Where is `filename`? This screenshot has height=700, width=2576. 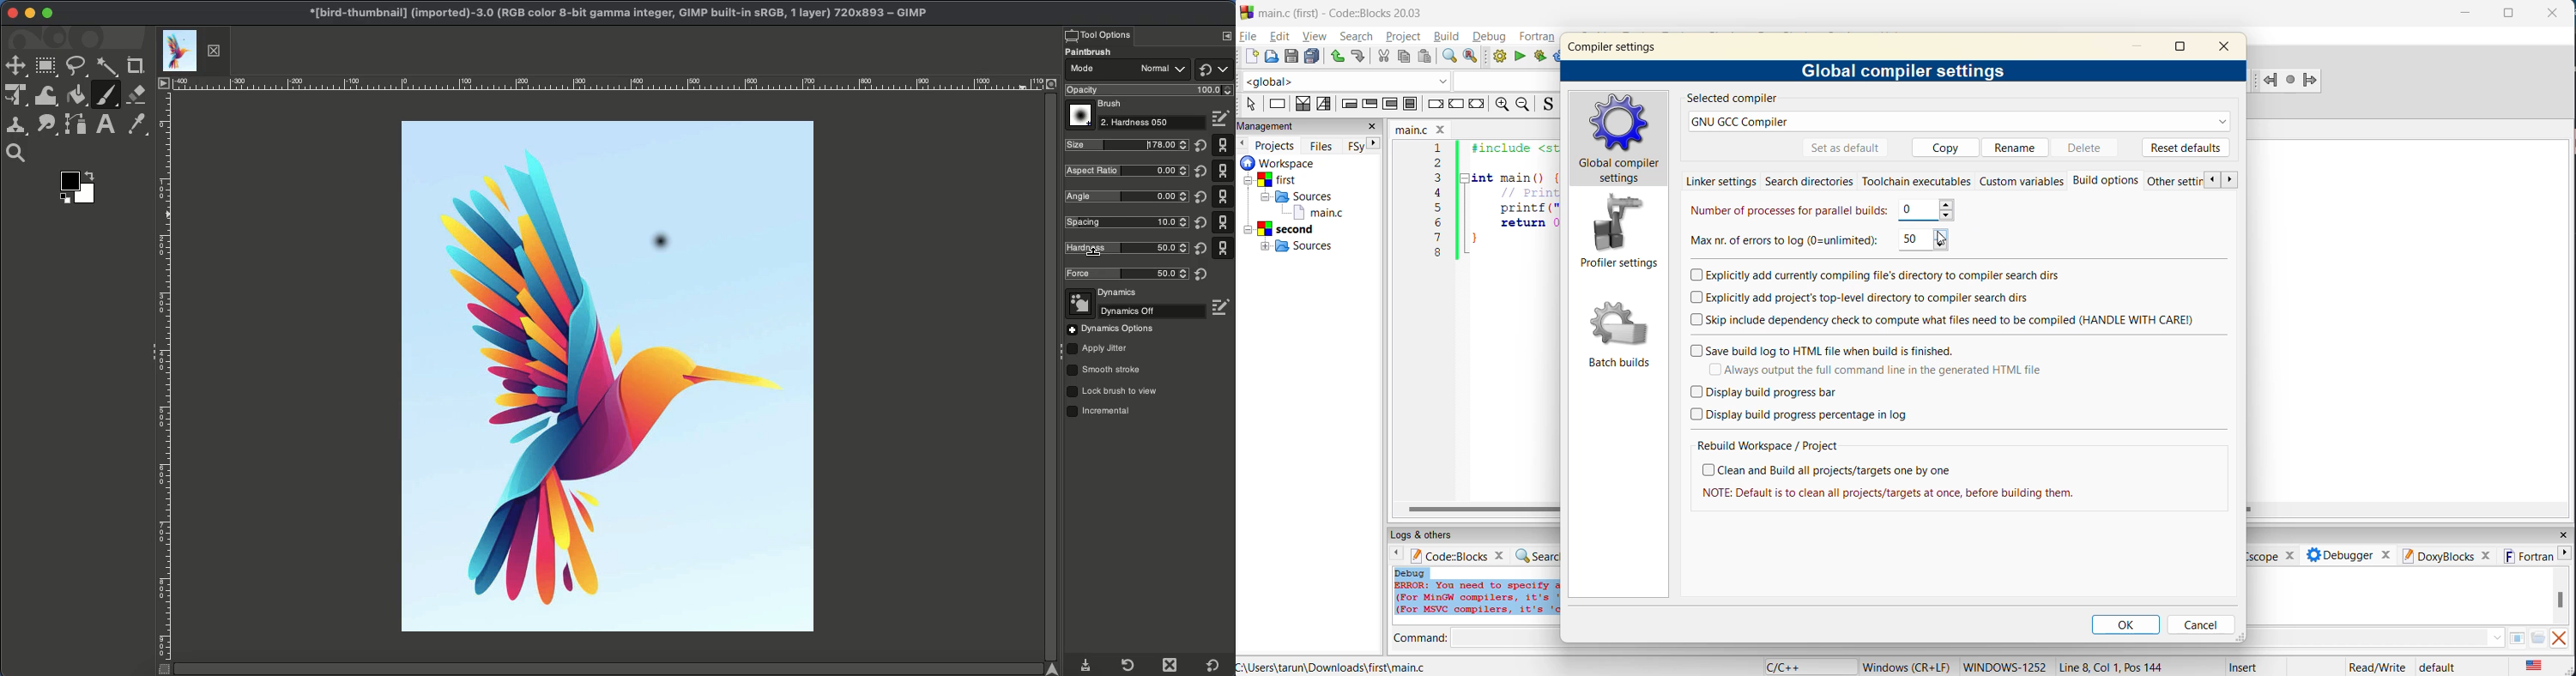 filename is located at coordinates (1420, 128).